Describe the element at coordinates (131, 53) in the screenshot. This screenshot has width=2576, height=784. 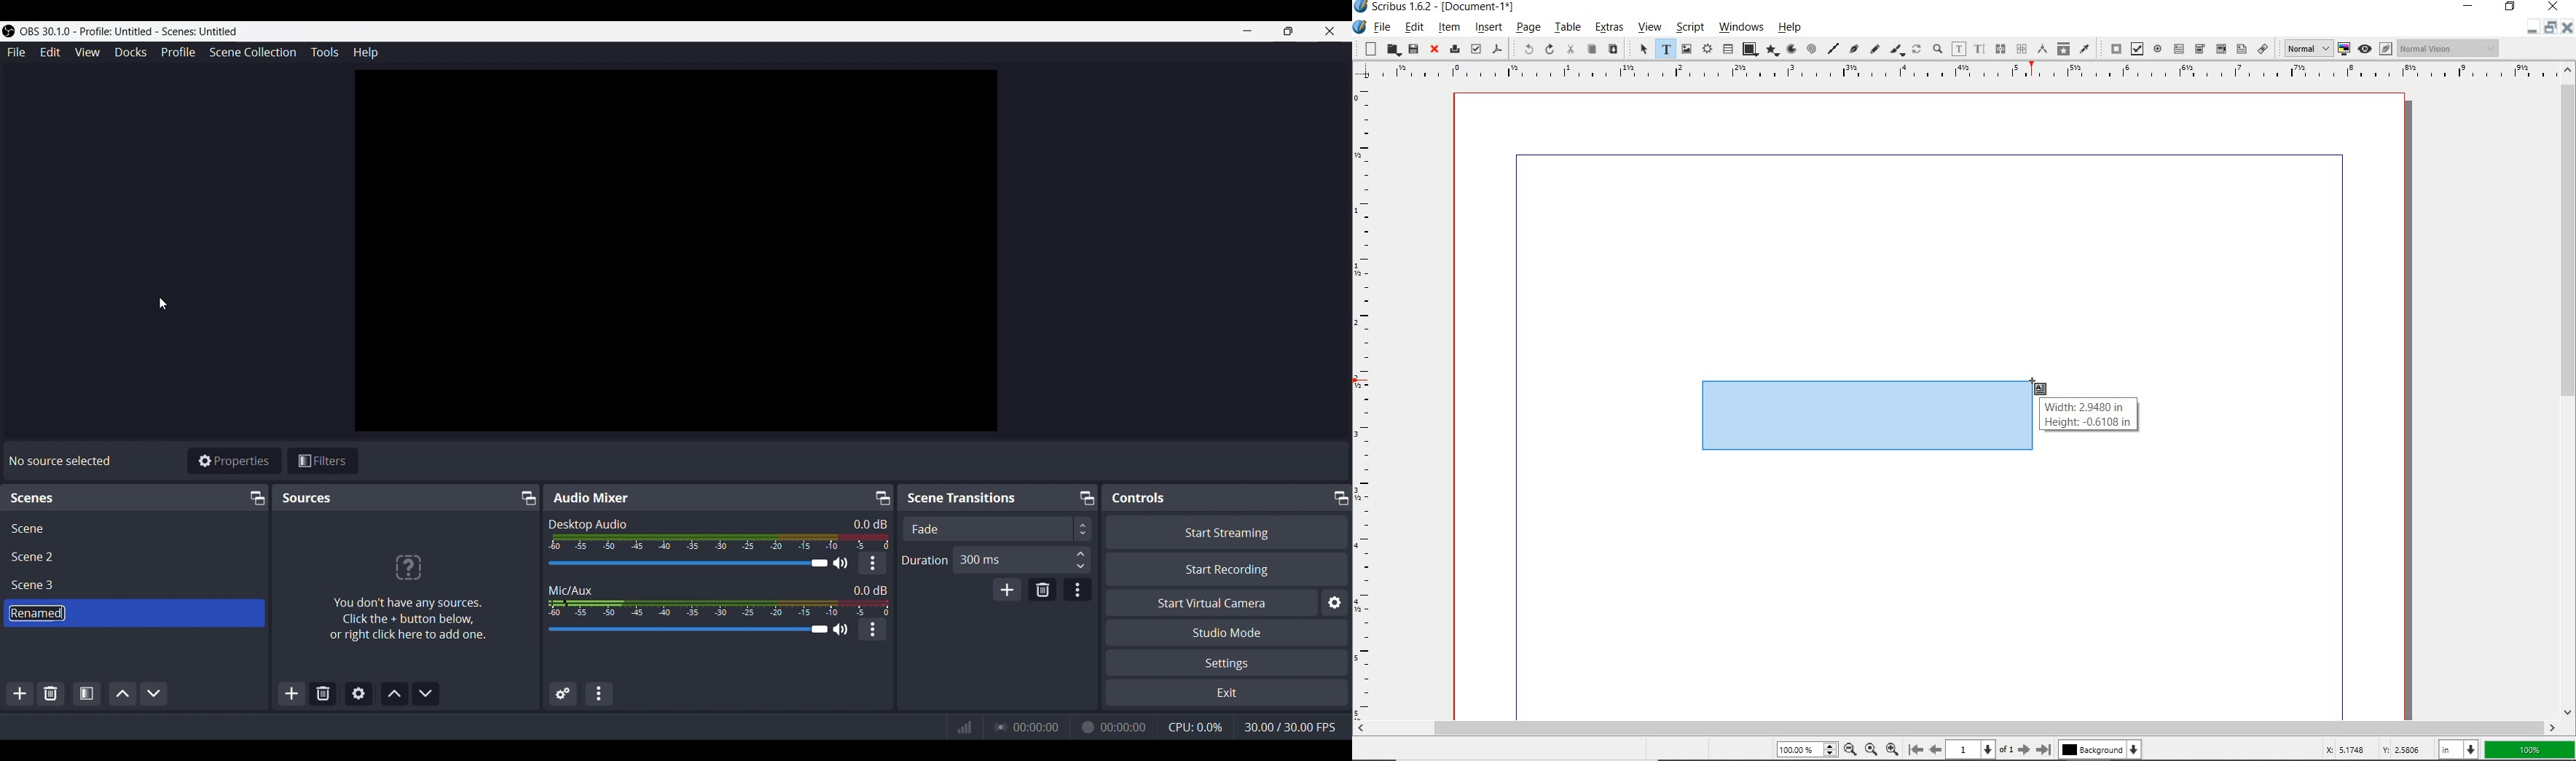
I see `Docks` at that location.